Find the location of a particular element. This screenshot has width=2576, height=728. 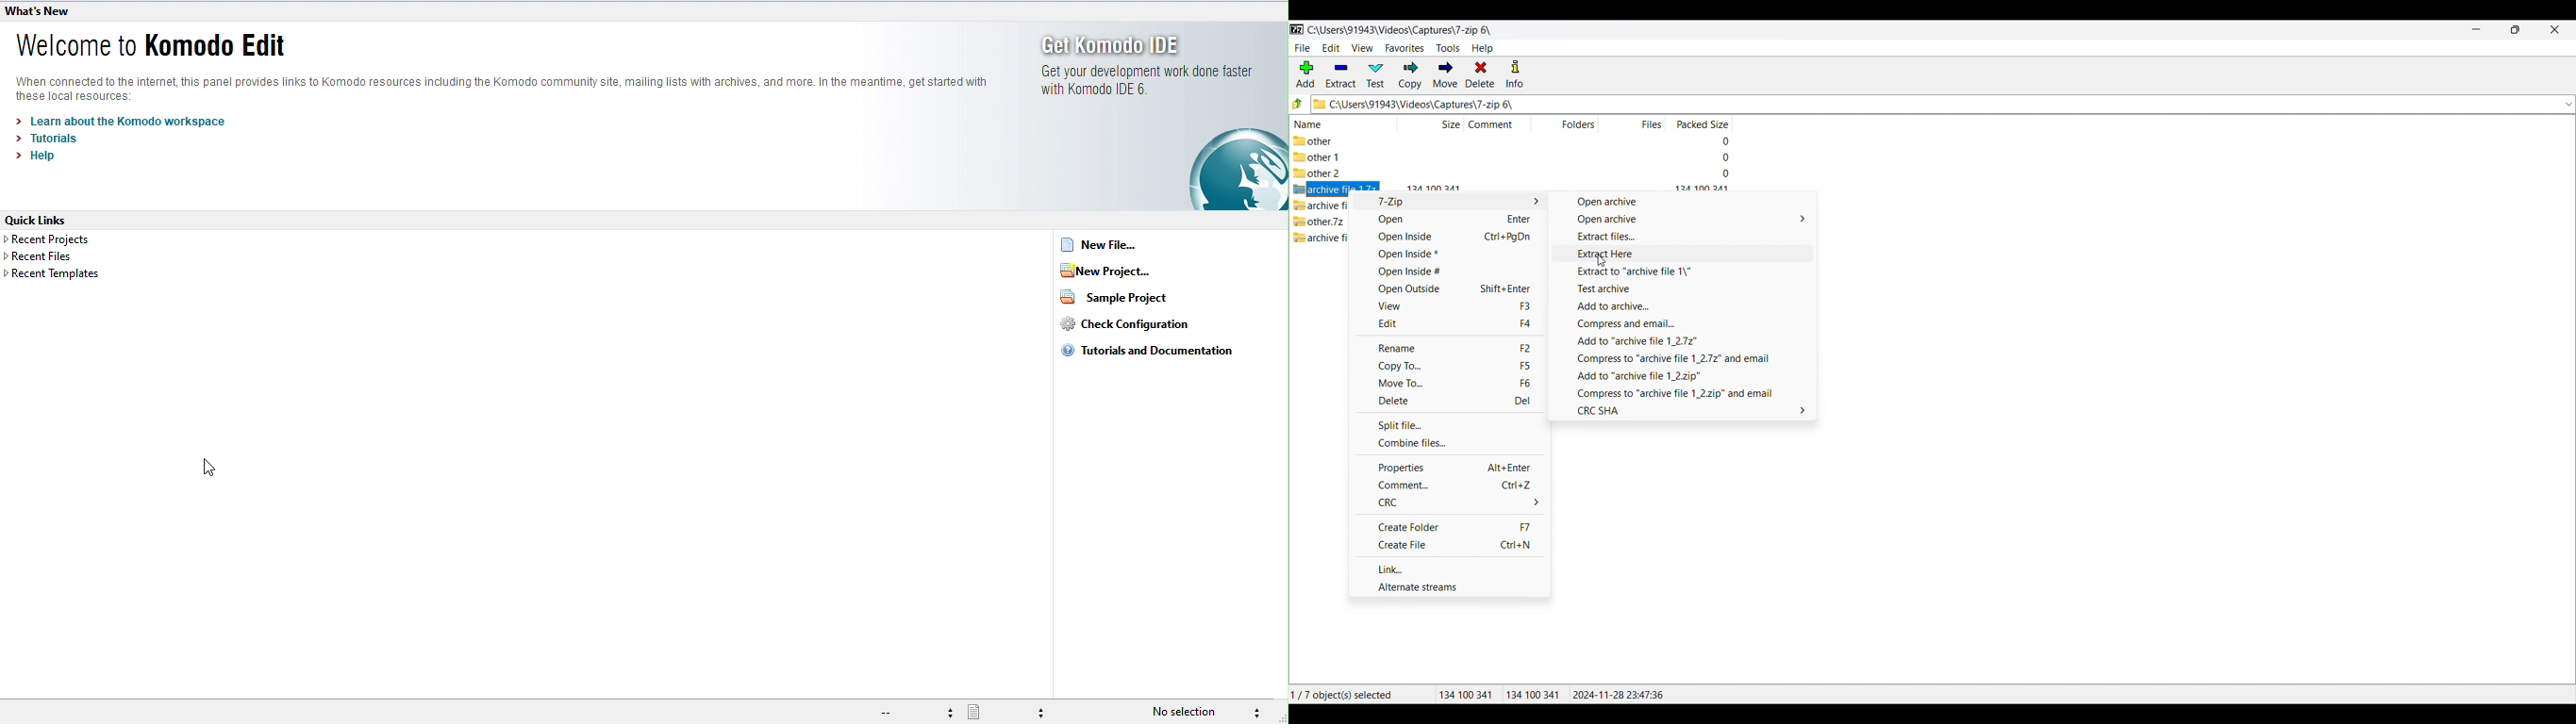

Open inside* is located at coordinates (1447, 254).